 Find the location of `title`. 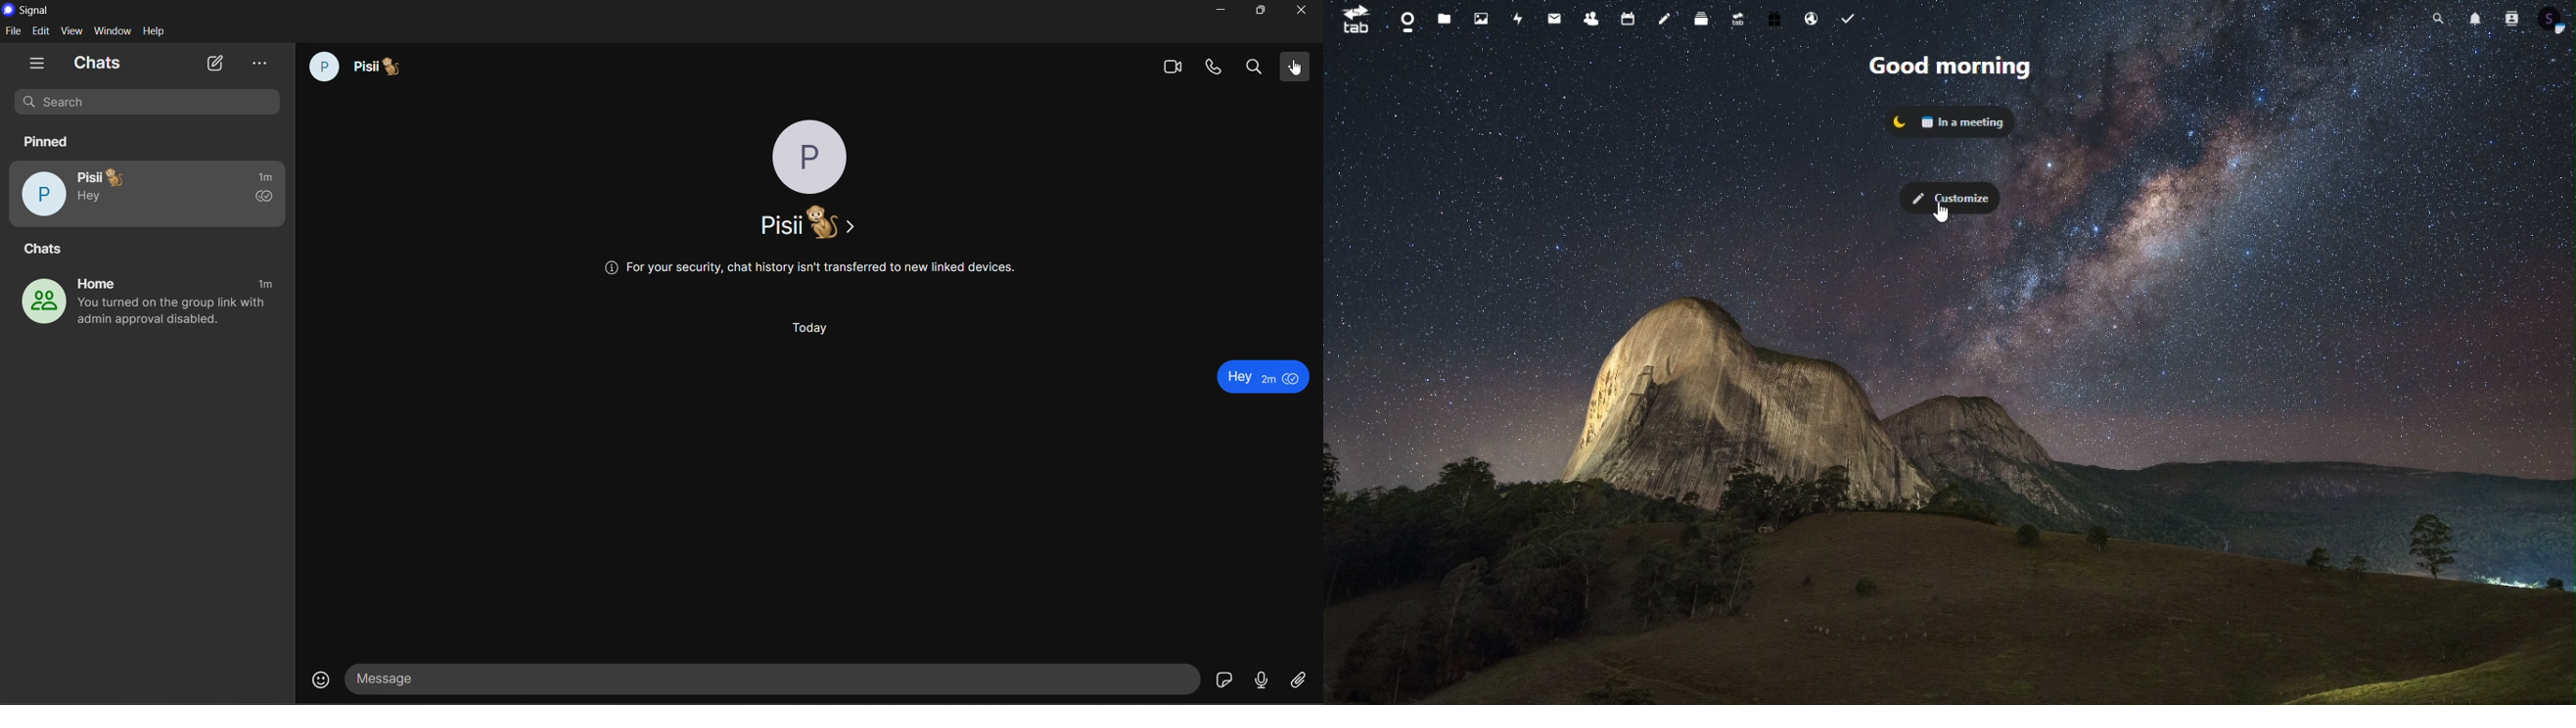

title is located at coordinates (37, 11).